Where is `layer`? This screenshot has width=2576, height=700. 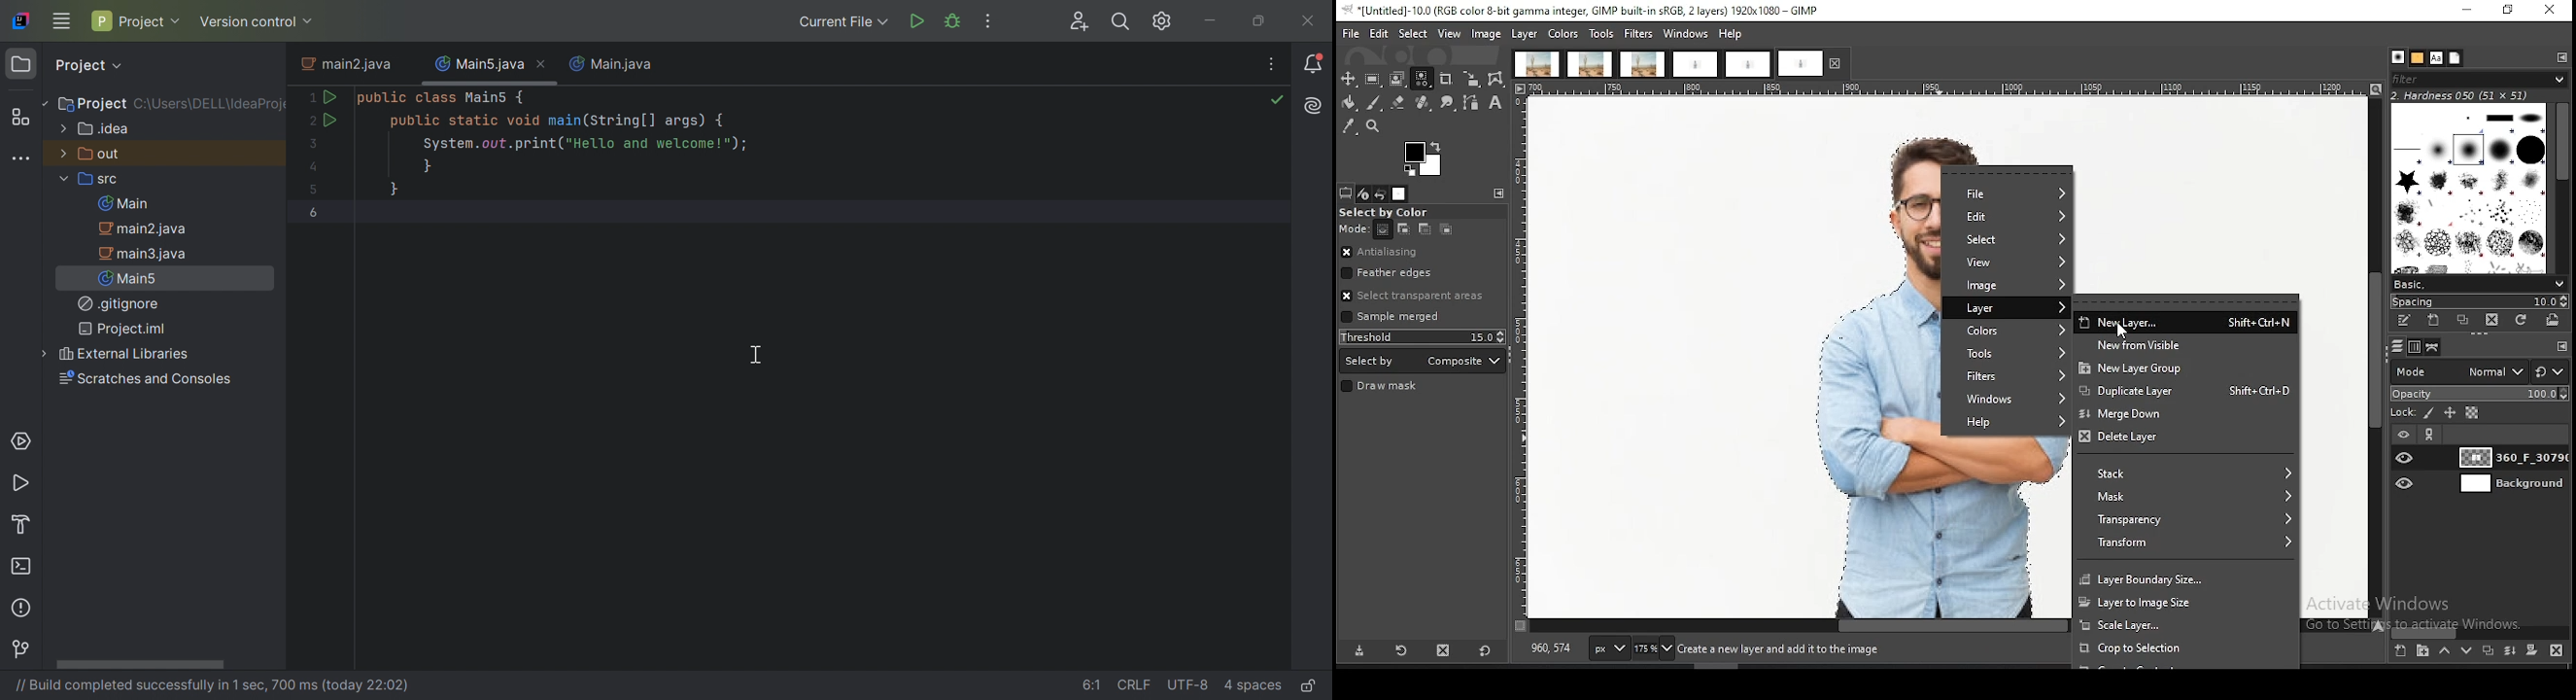
layer is located at coordinates (1525, 34).